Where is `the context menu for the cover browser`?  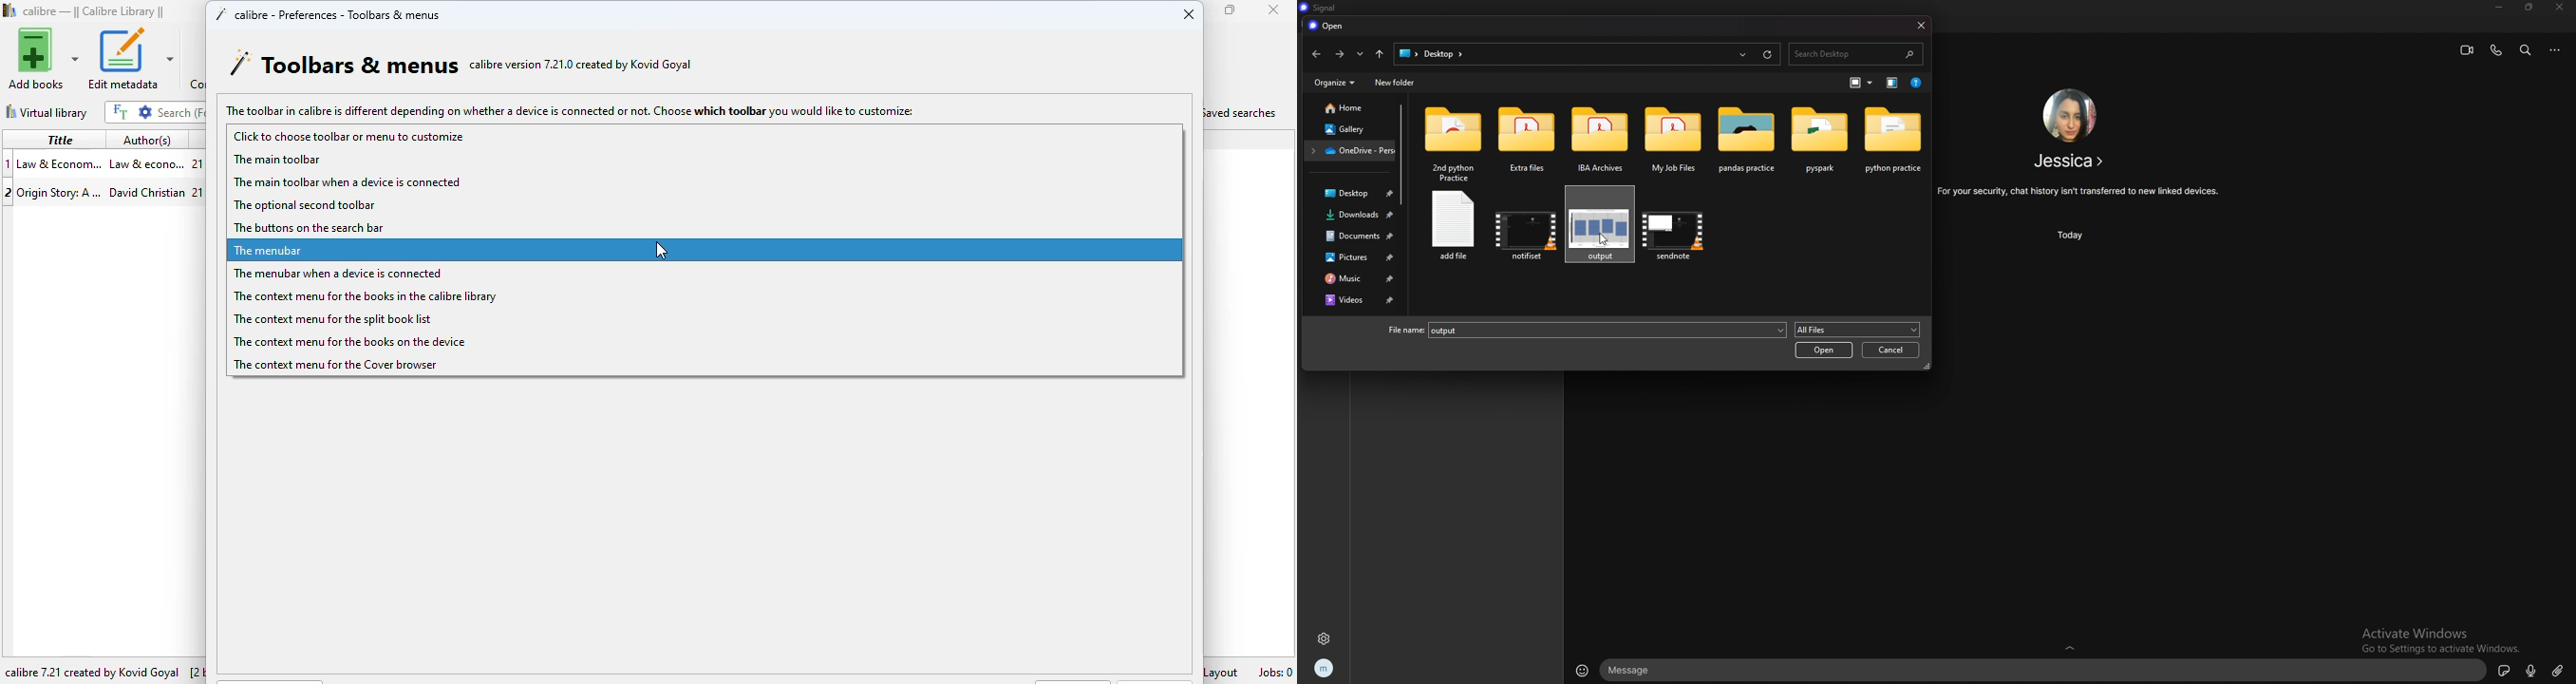
the context menu for the cover browser is located at coordinates (334, 366).